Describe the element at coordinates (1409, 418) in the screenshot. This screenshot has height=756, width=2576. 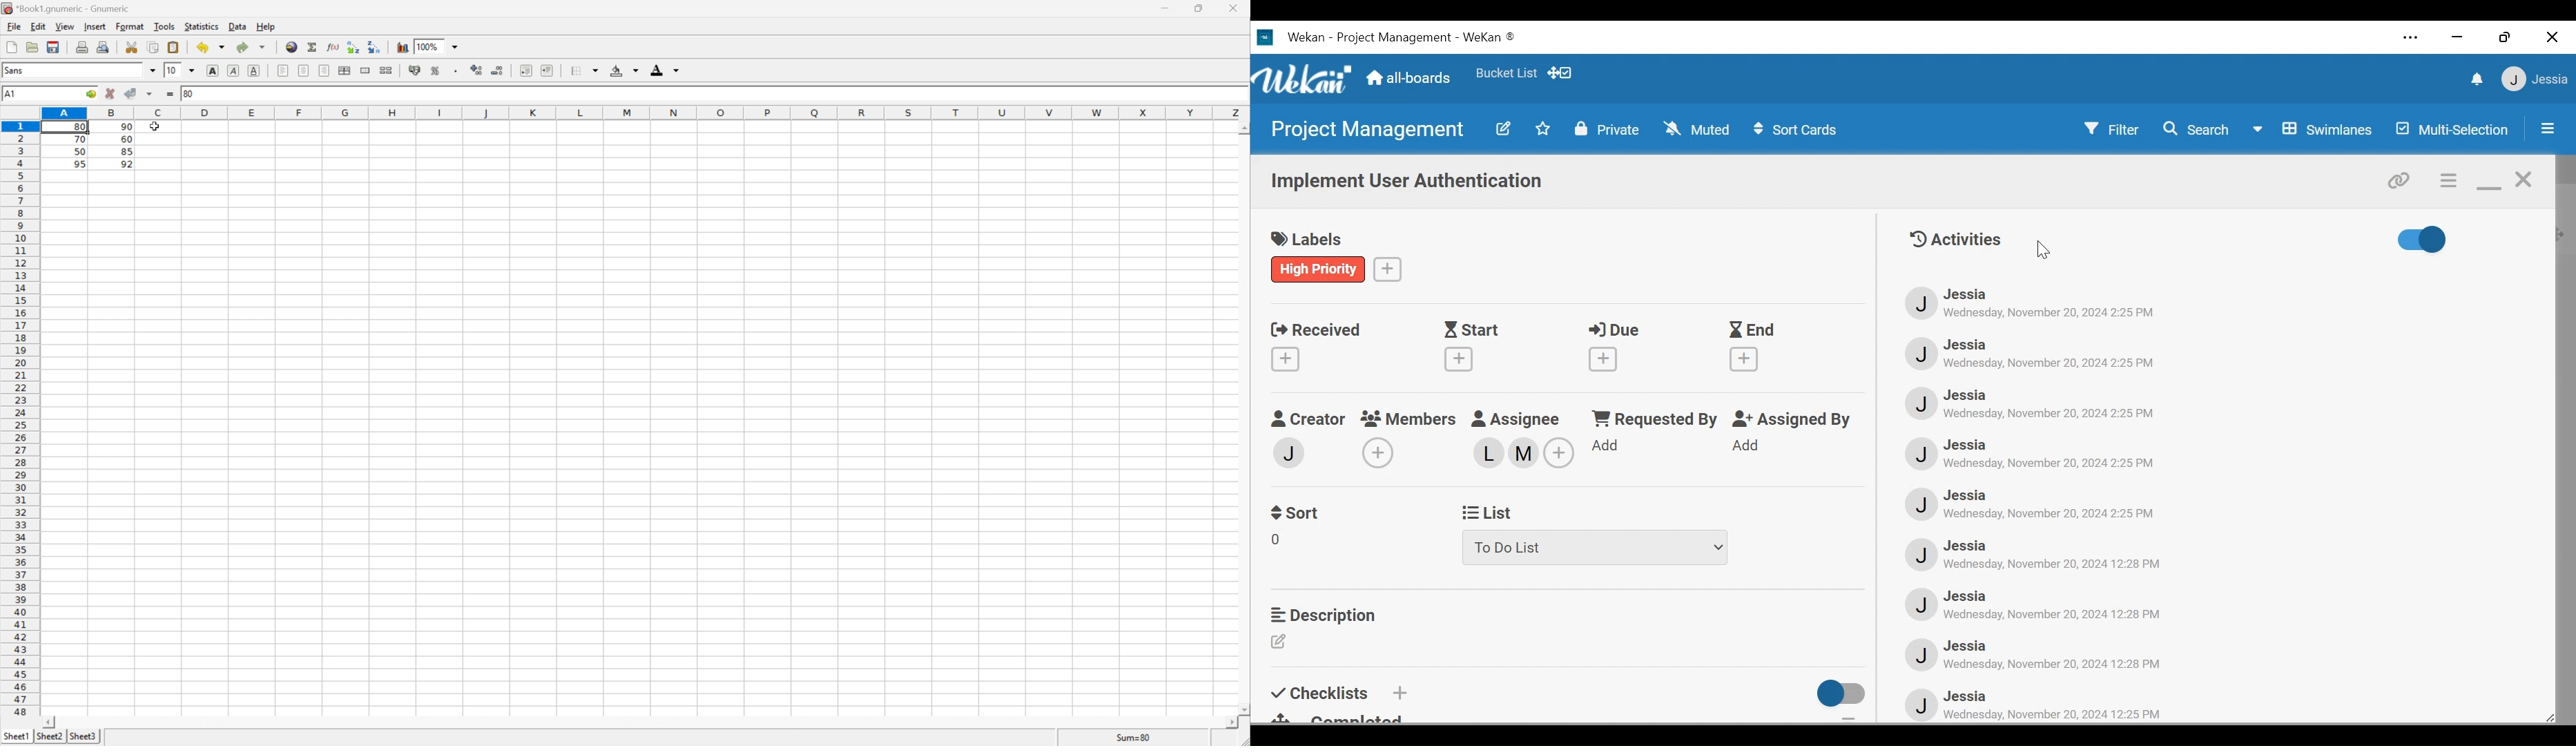
I see `Members` at that location.